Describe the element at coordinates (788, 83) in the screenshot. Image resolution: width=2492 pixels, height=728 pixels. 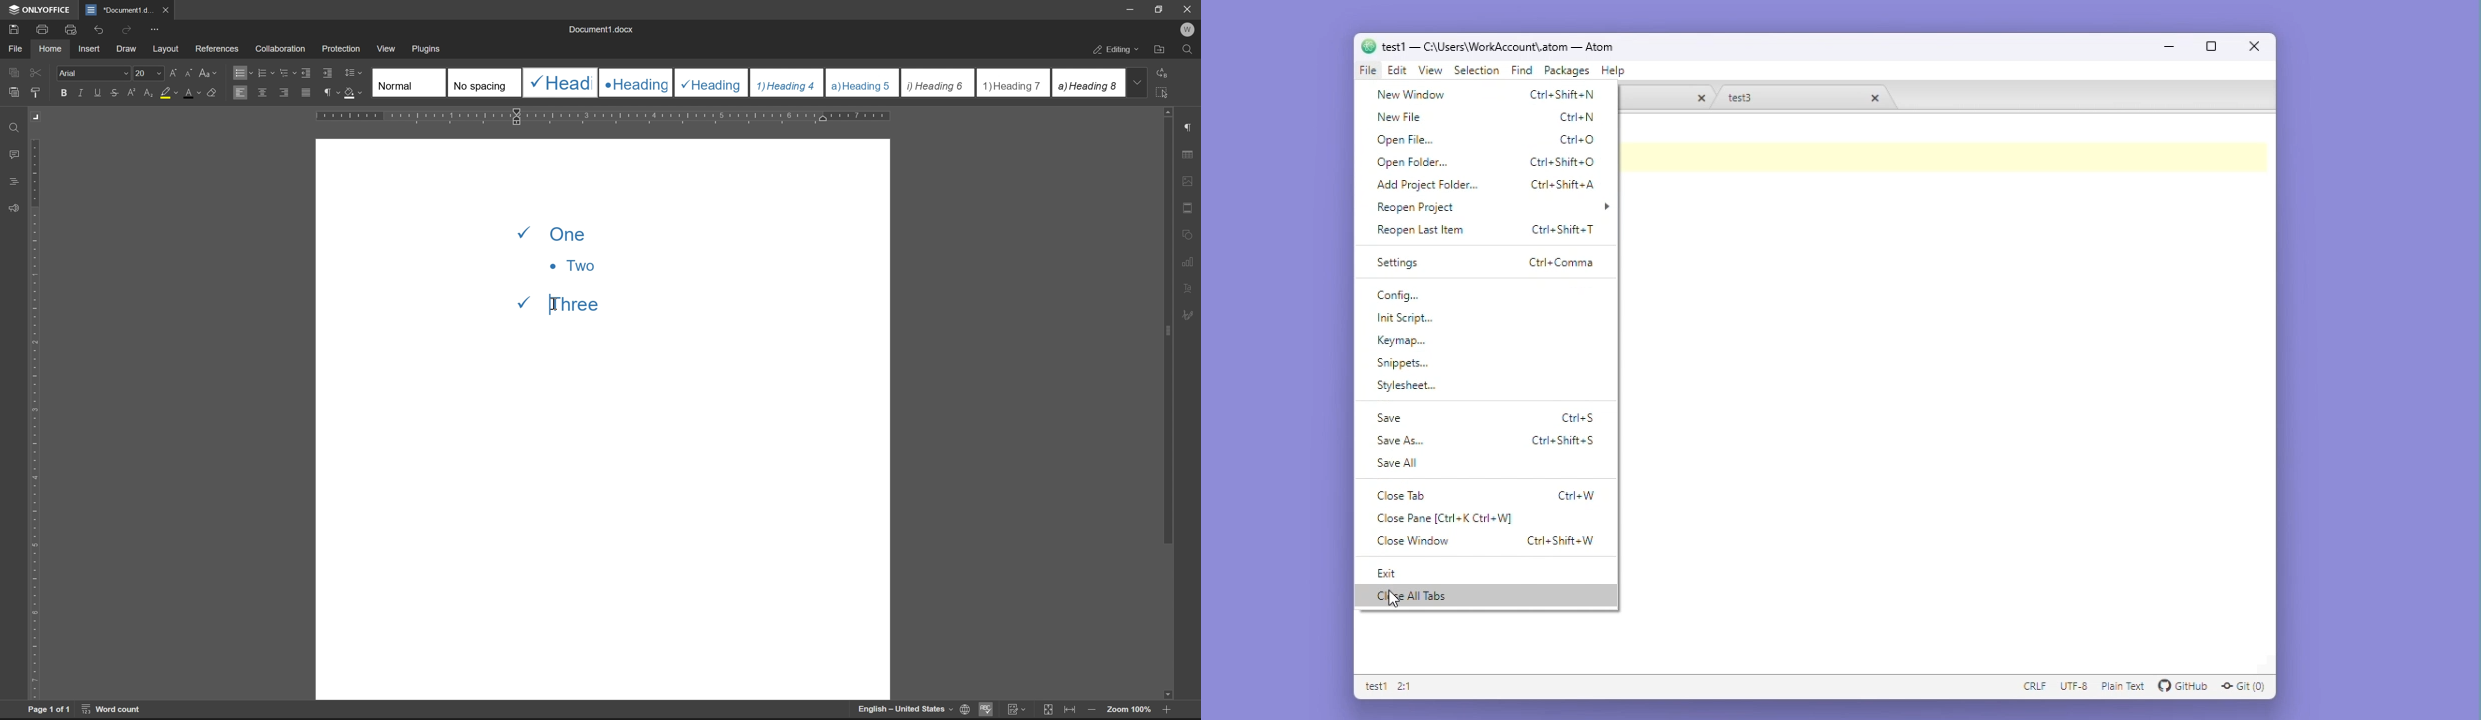
I see `Heading 4` at that location.